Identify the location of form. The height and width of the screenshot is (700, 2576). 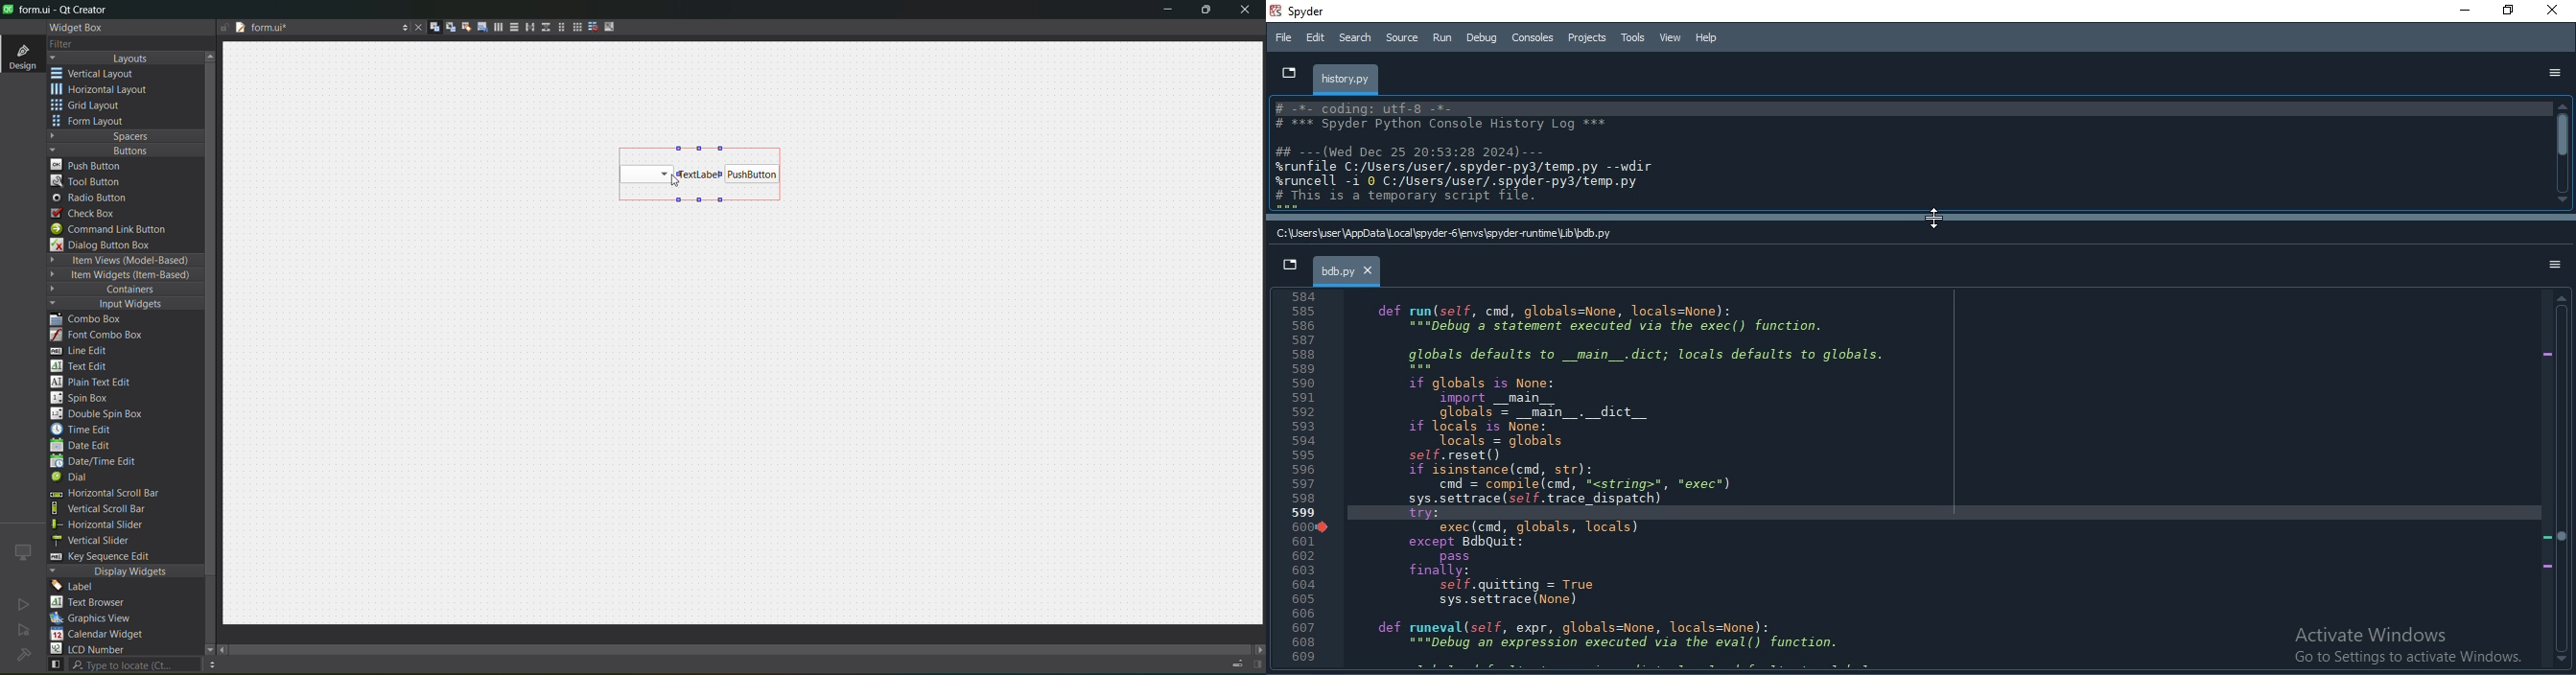
(92, 121).